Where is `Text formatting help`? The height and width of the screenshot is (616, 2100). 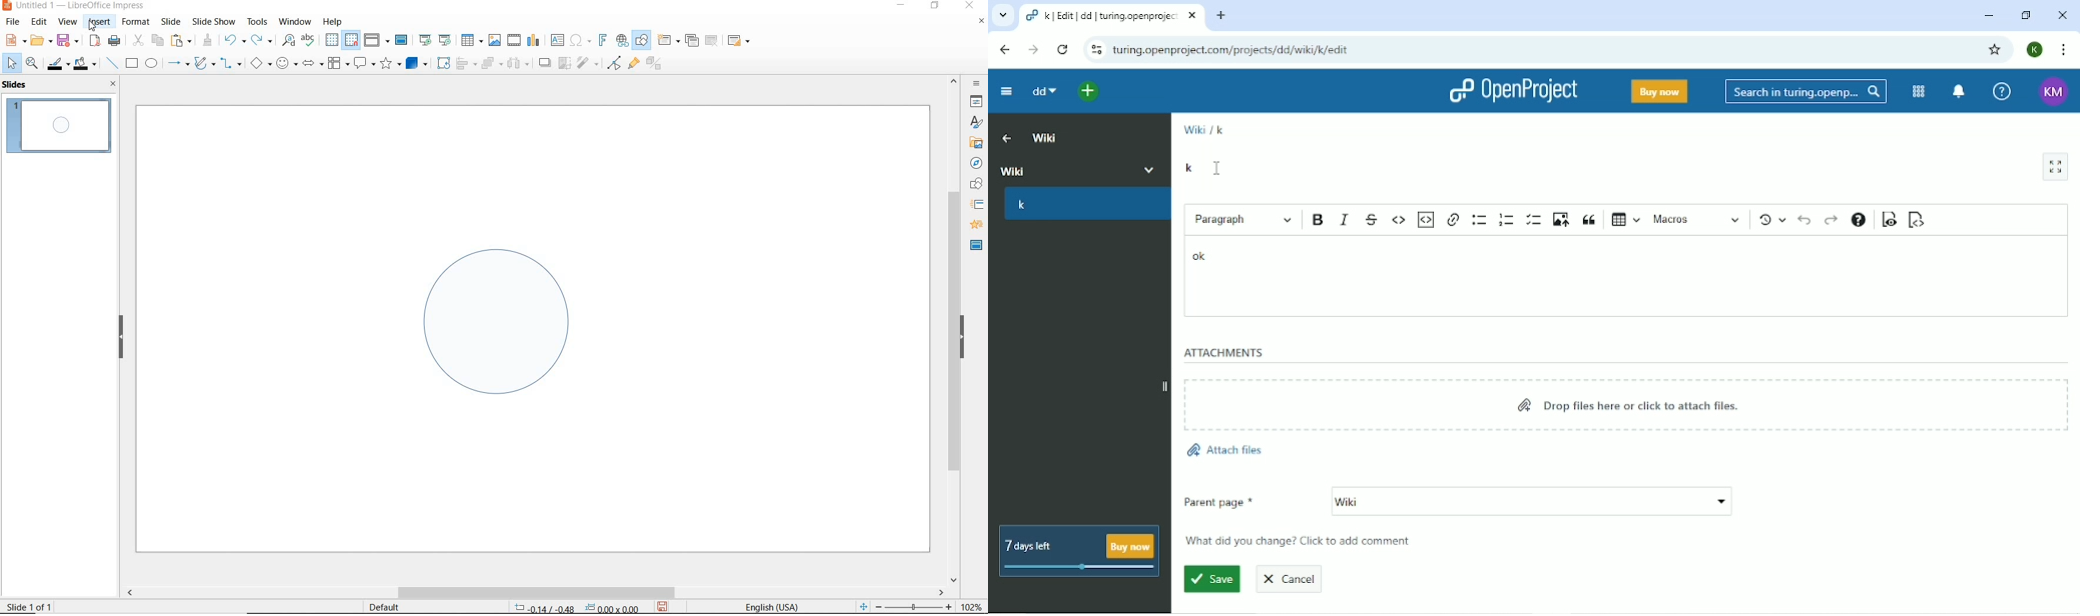
Text formatting help is located at coordinates (1858, 220).